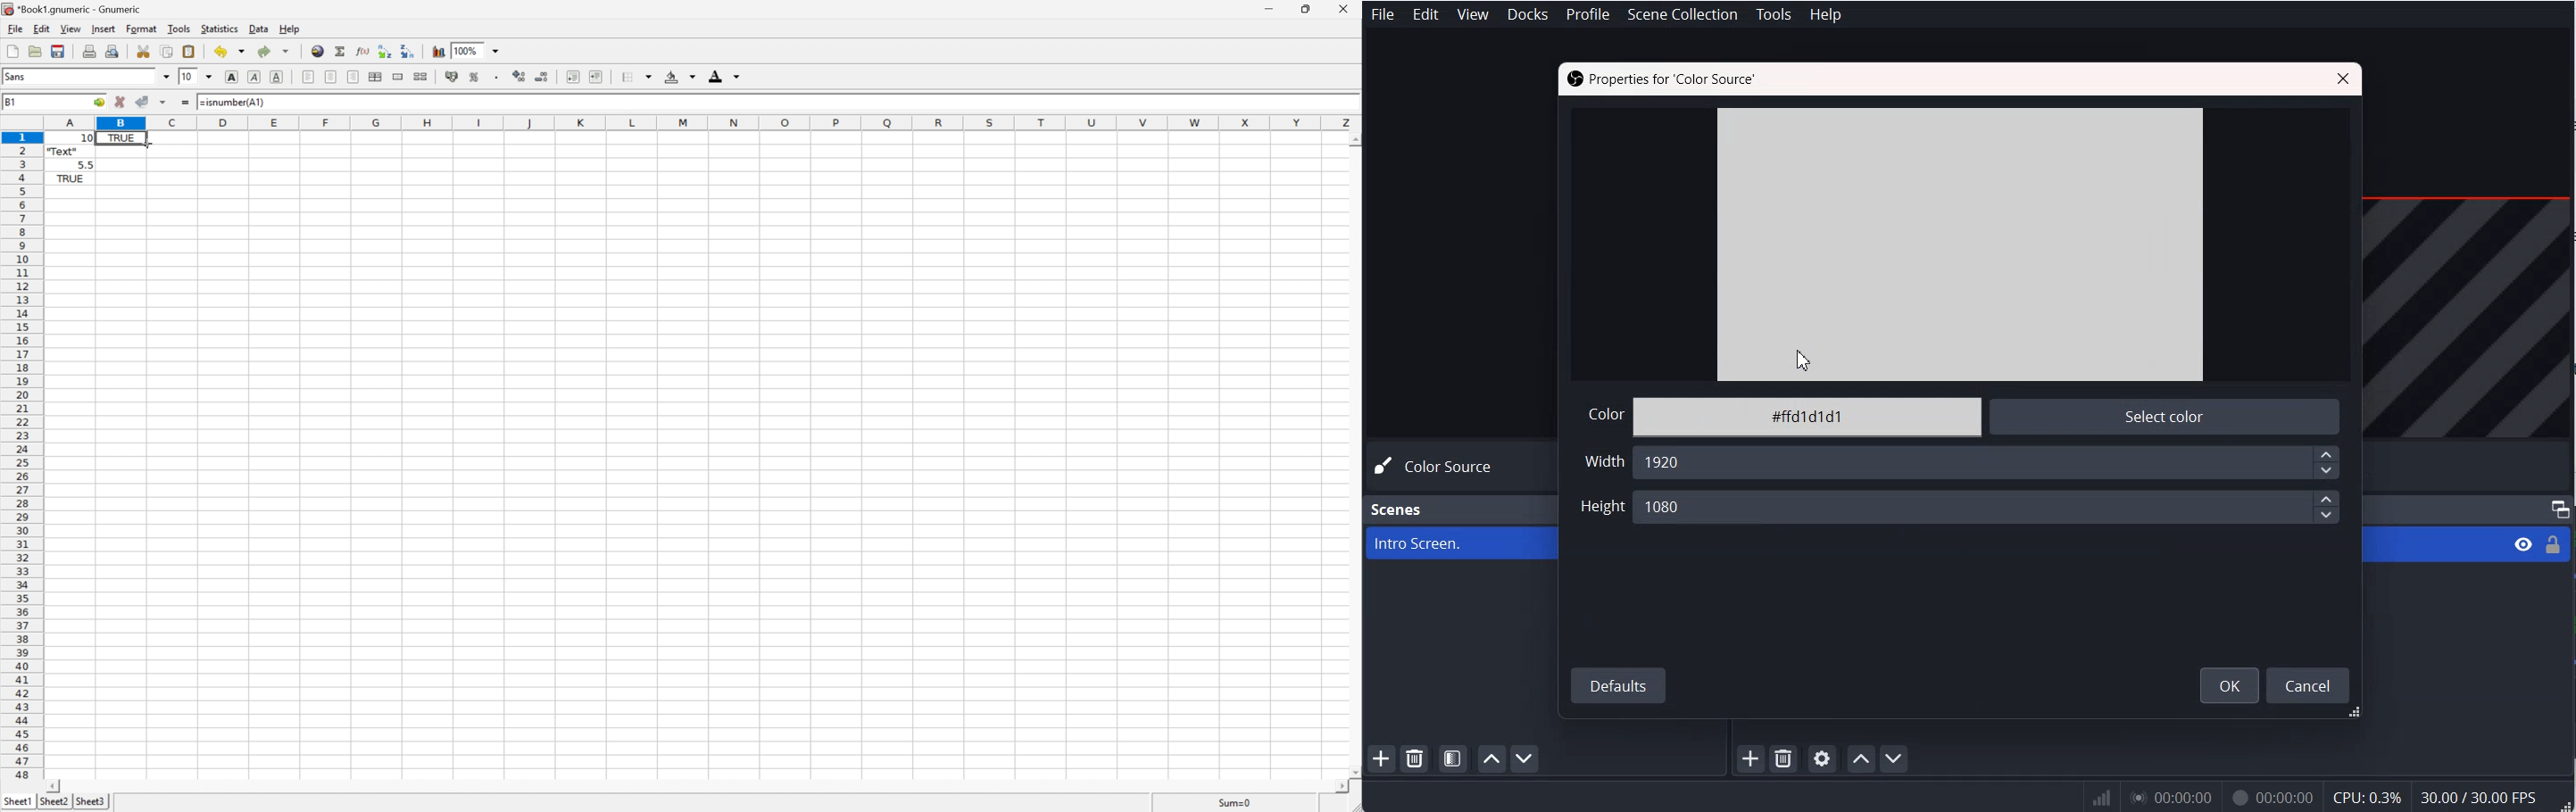  I want to click on Merge a range of cells, so click(399, 76).